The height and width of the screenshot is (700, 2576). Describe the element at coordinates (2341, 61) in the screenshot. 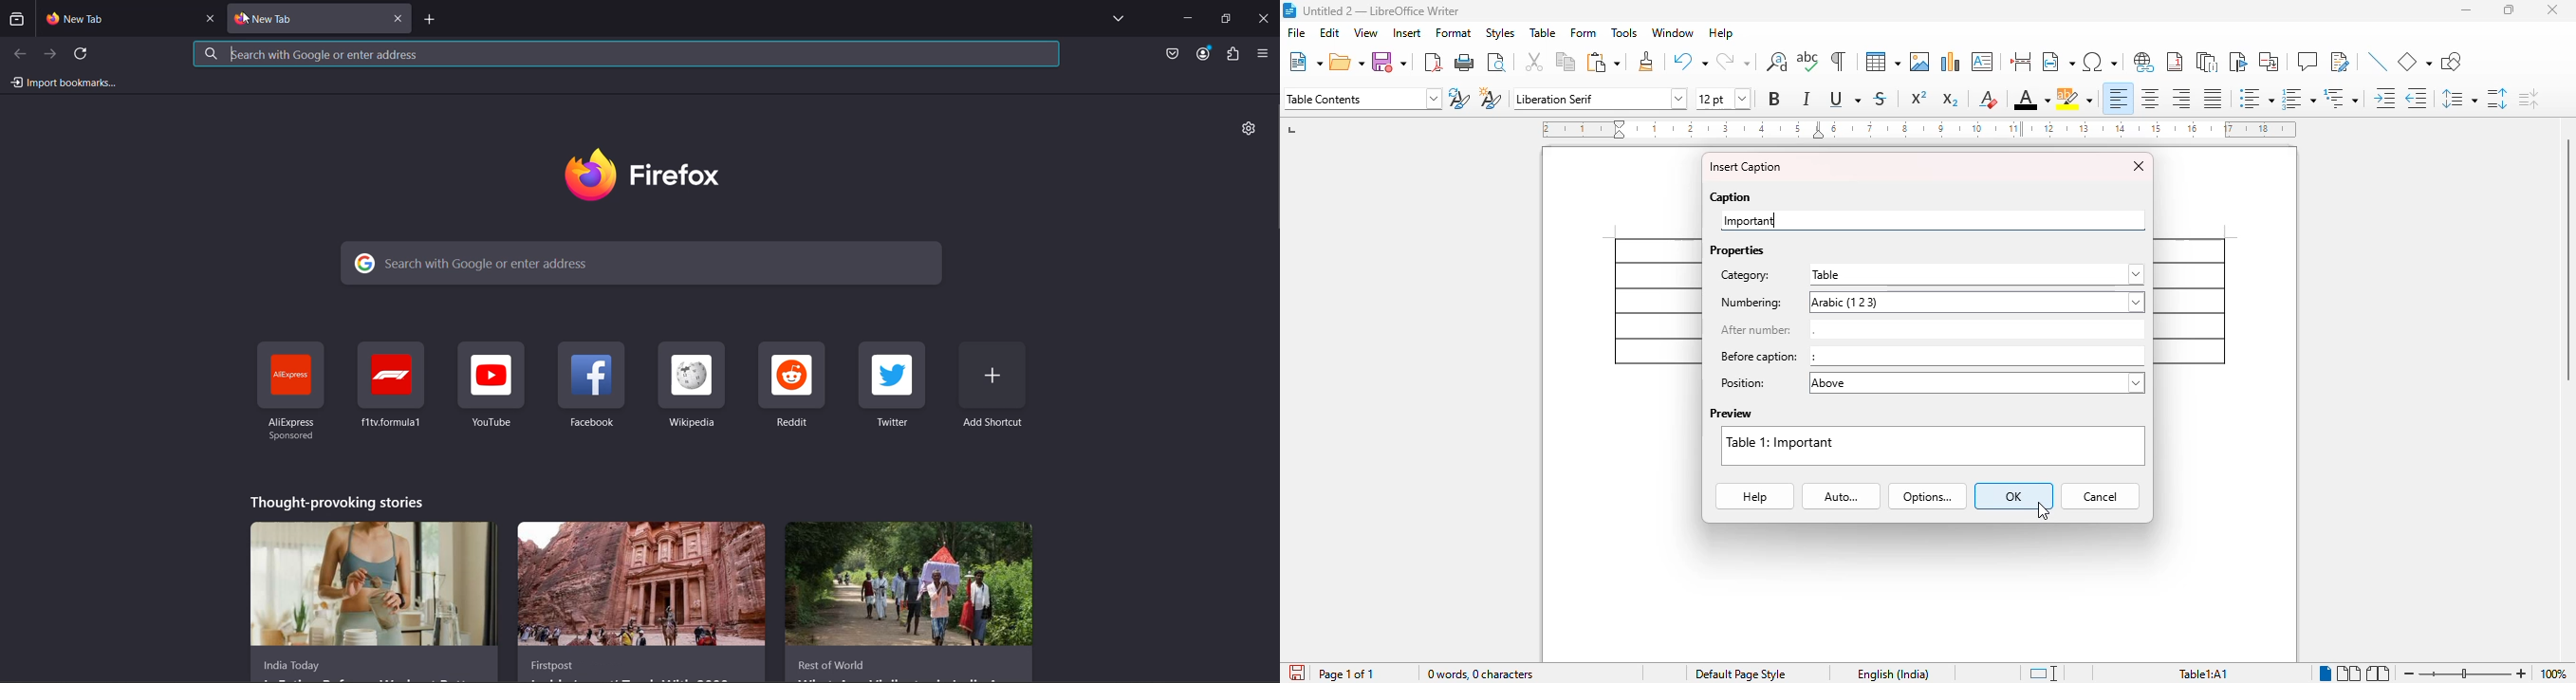

I see `show track changes functions` at that location.